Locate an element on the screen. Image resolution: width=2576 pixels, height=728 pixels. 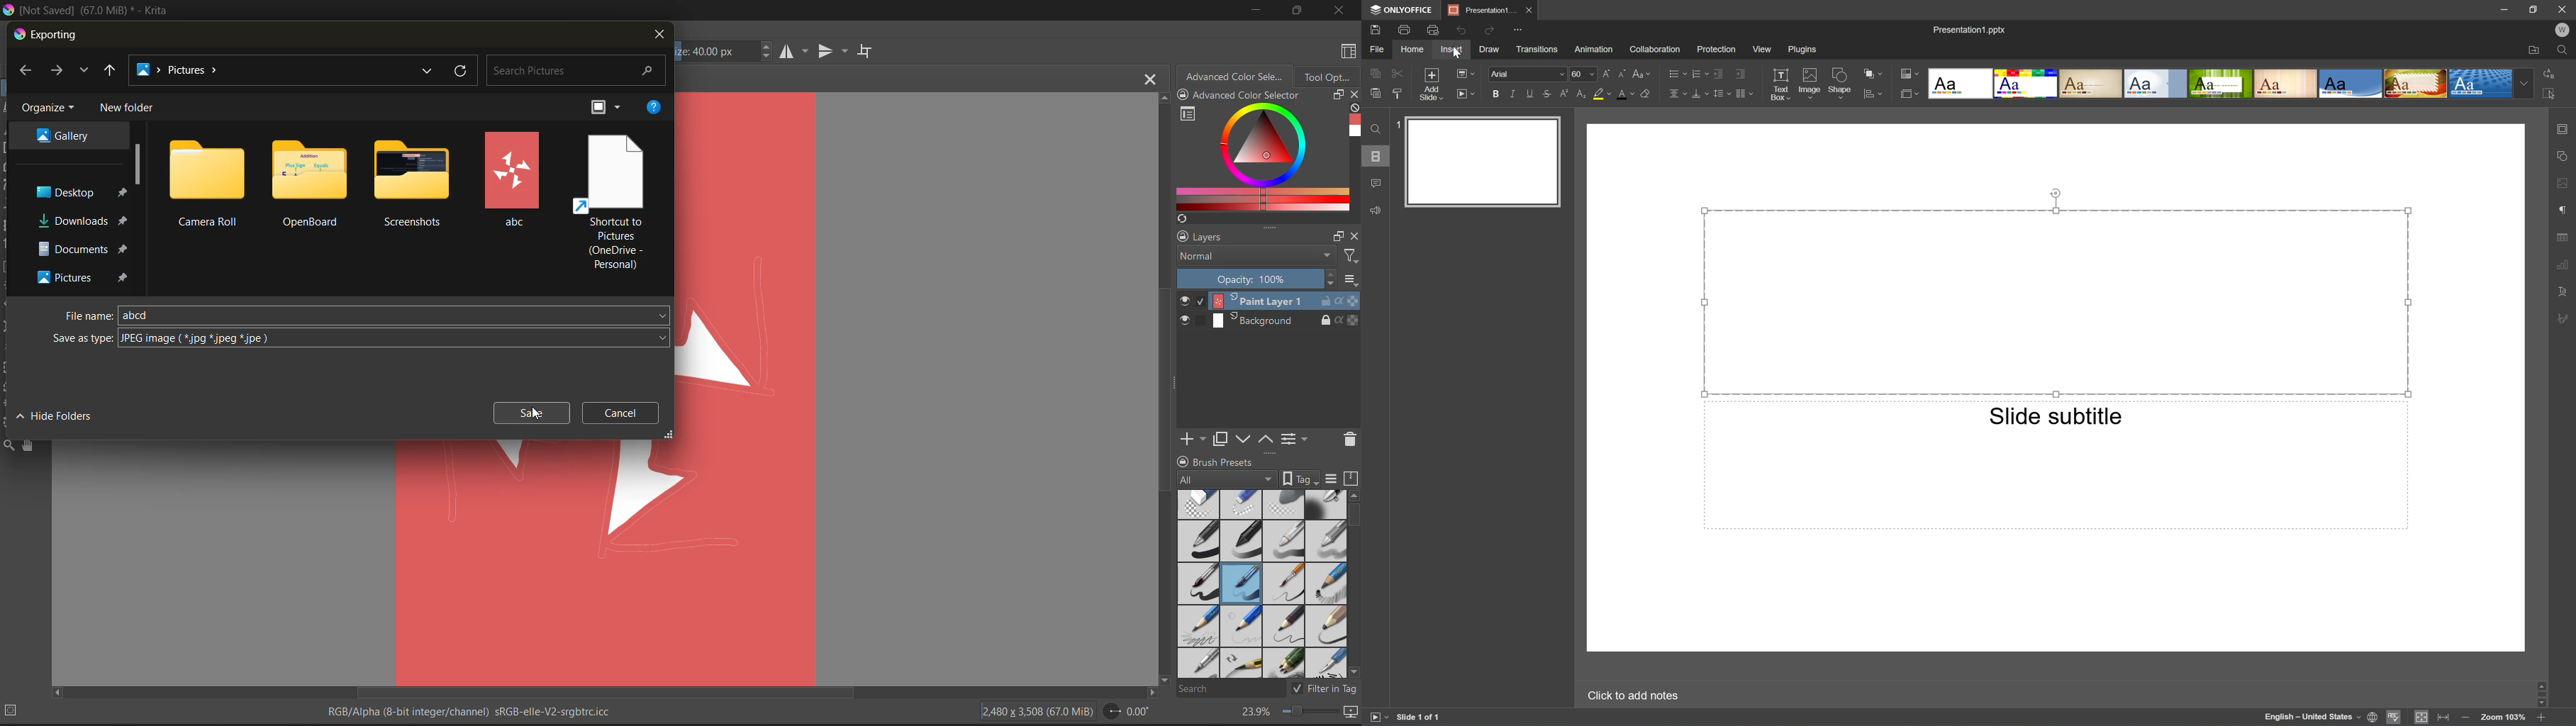
Cursor is located at coordinates (537, 415).